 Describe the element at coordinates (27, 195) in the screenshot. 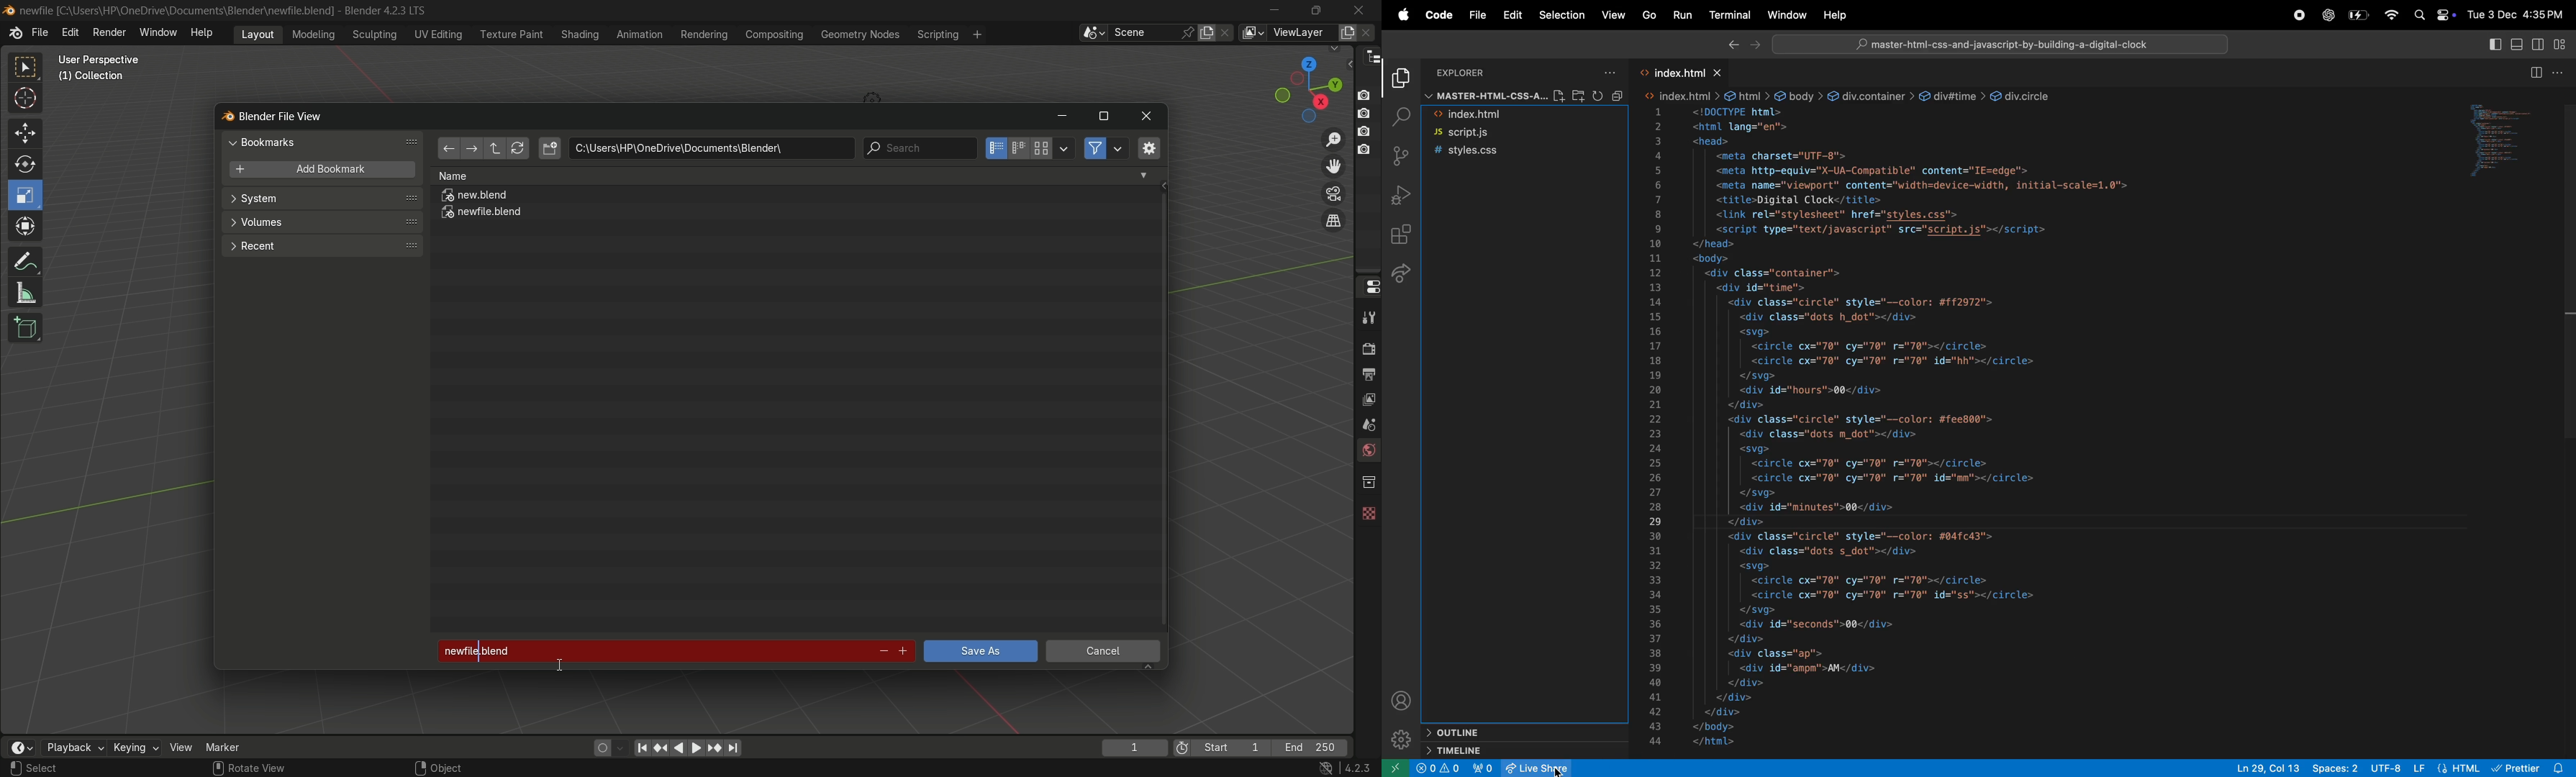

I see `scale` at that location.